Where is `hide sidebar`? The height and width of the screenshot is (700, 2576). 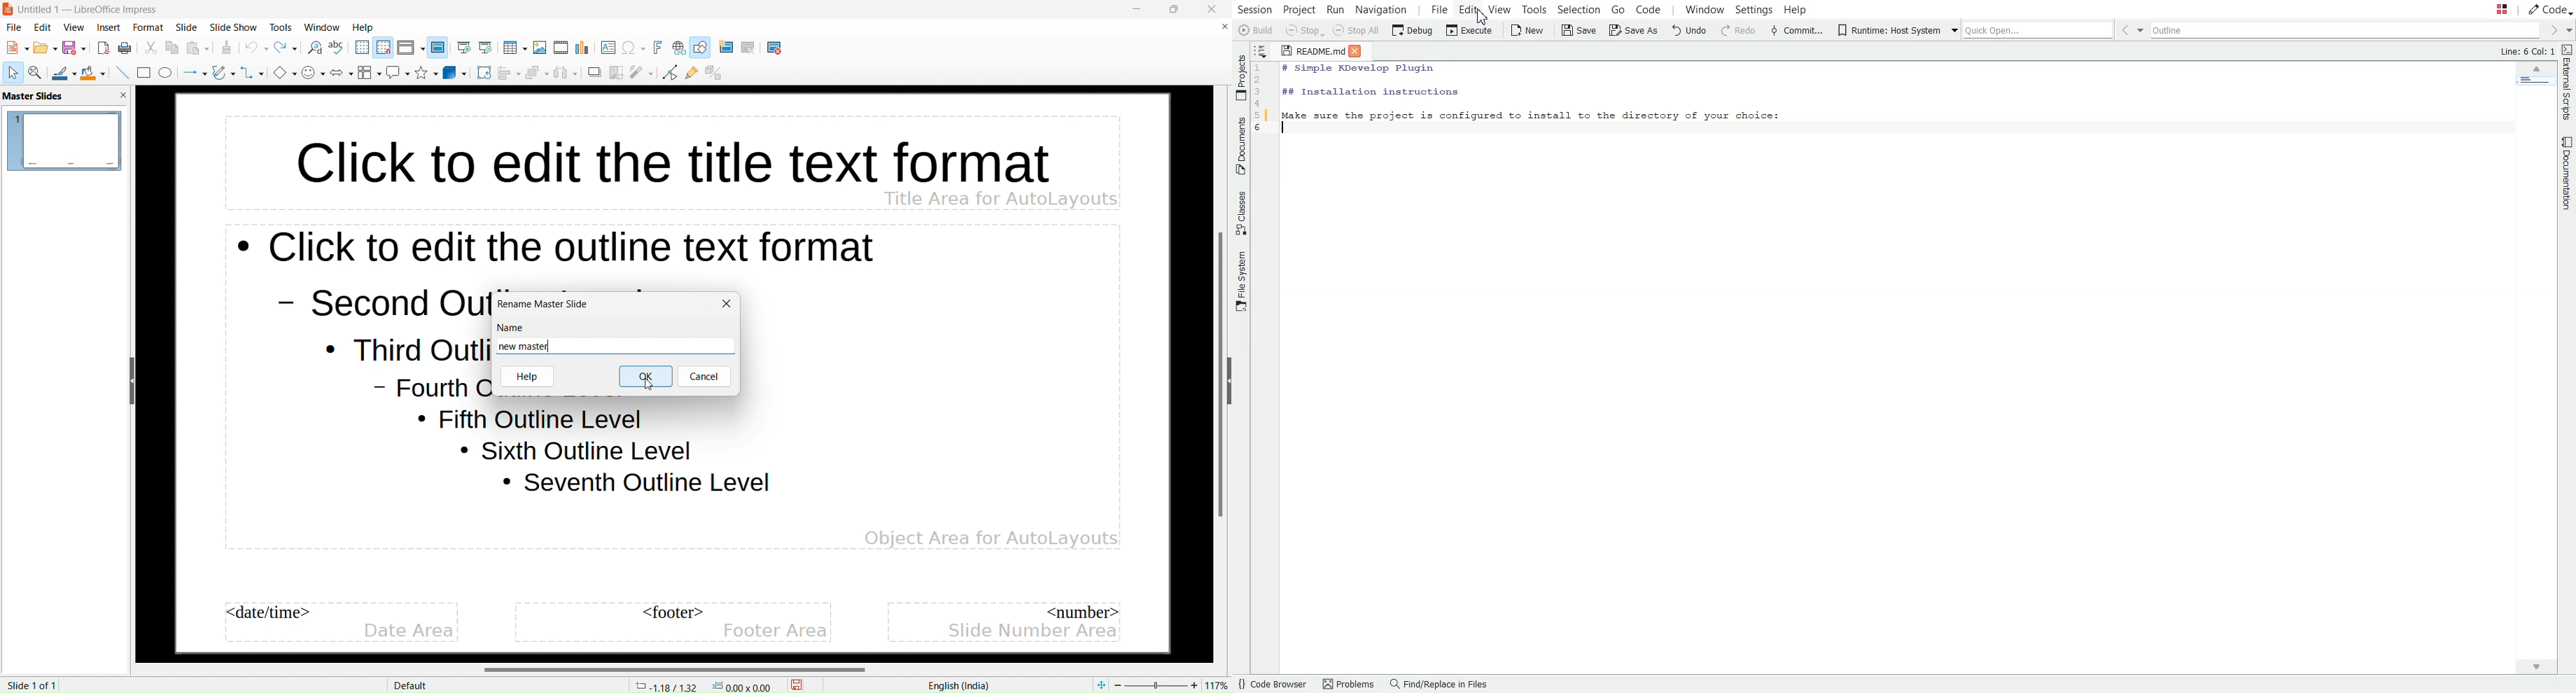 hide sidebar is located at coordinates (132, 381).